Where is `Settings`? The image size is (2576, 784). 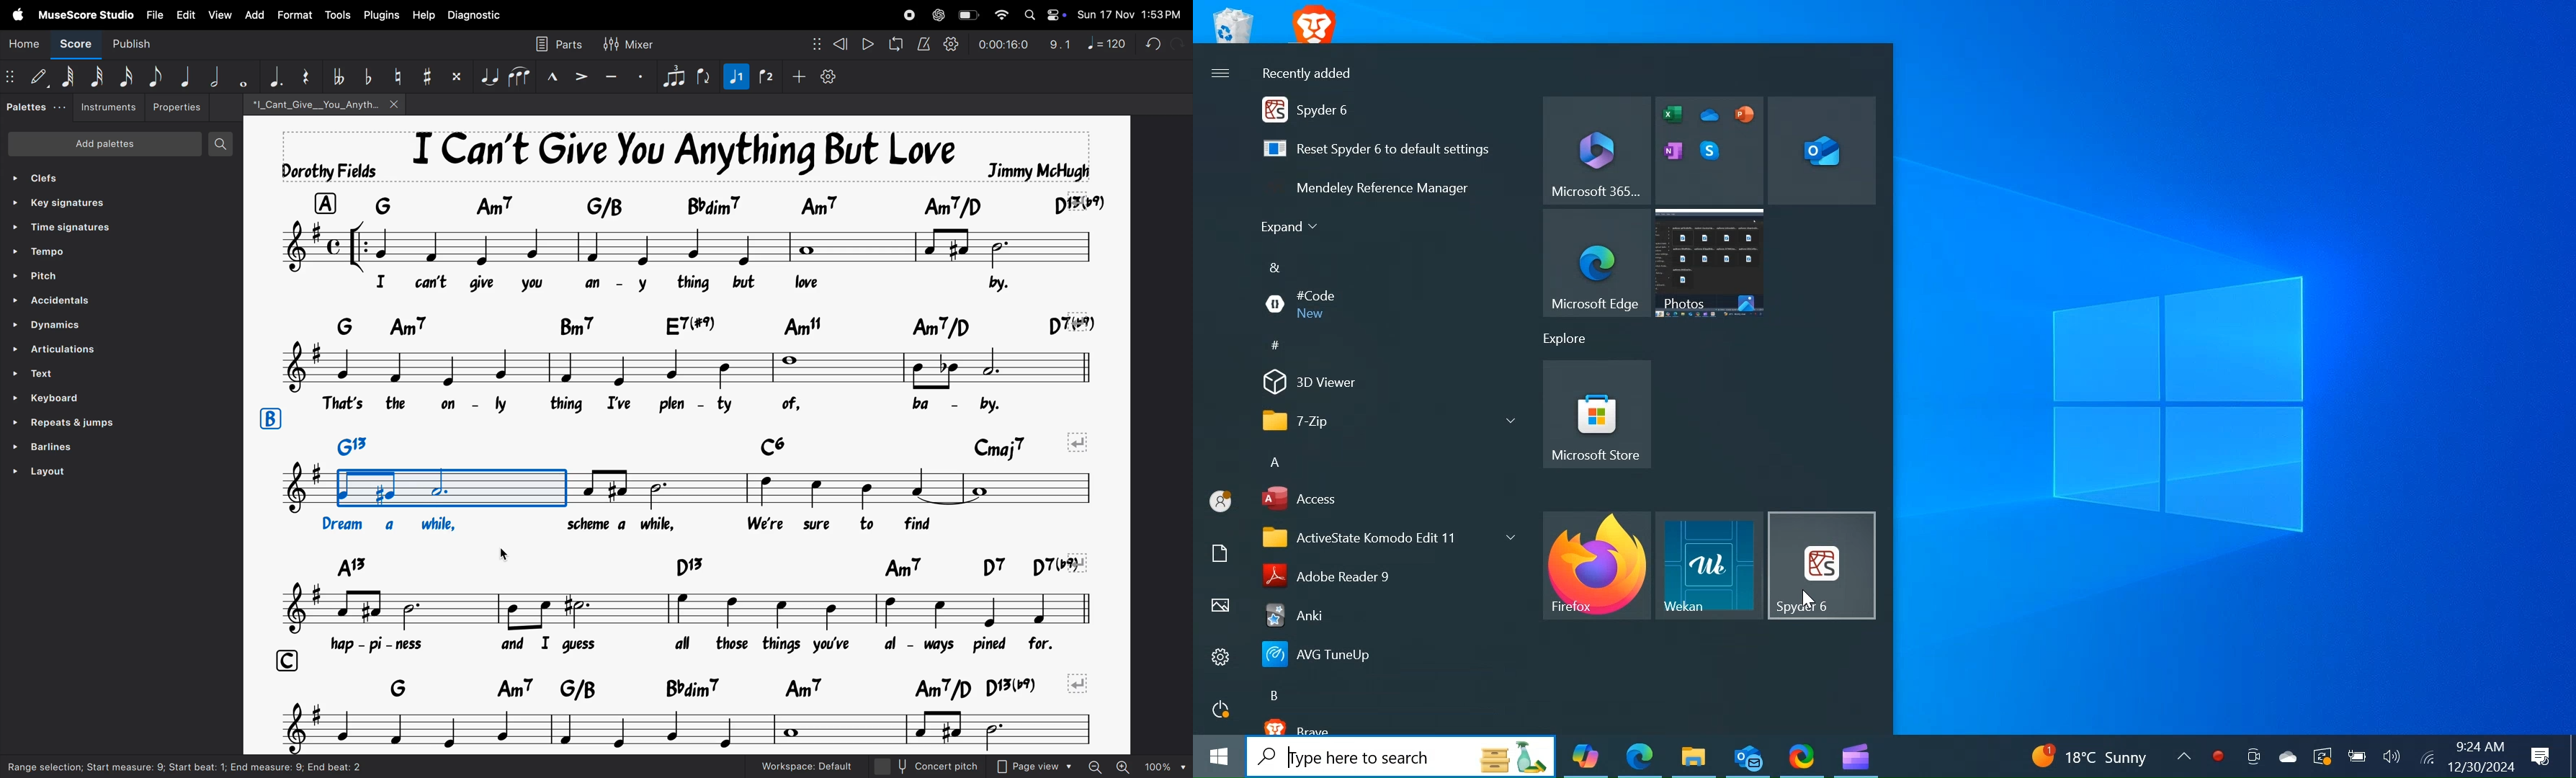
Settings is located at coordinates (1220, 657).